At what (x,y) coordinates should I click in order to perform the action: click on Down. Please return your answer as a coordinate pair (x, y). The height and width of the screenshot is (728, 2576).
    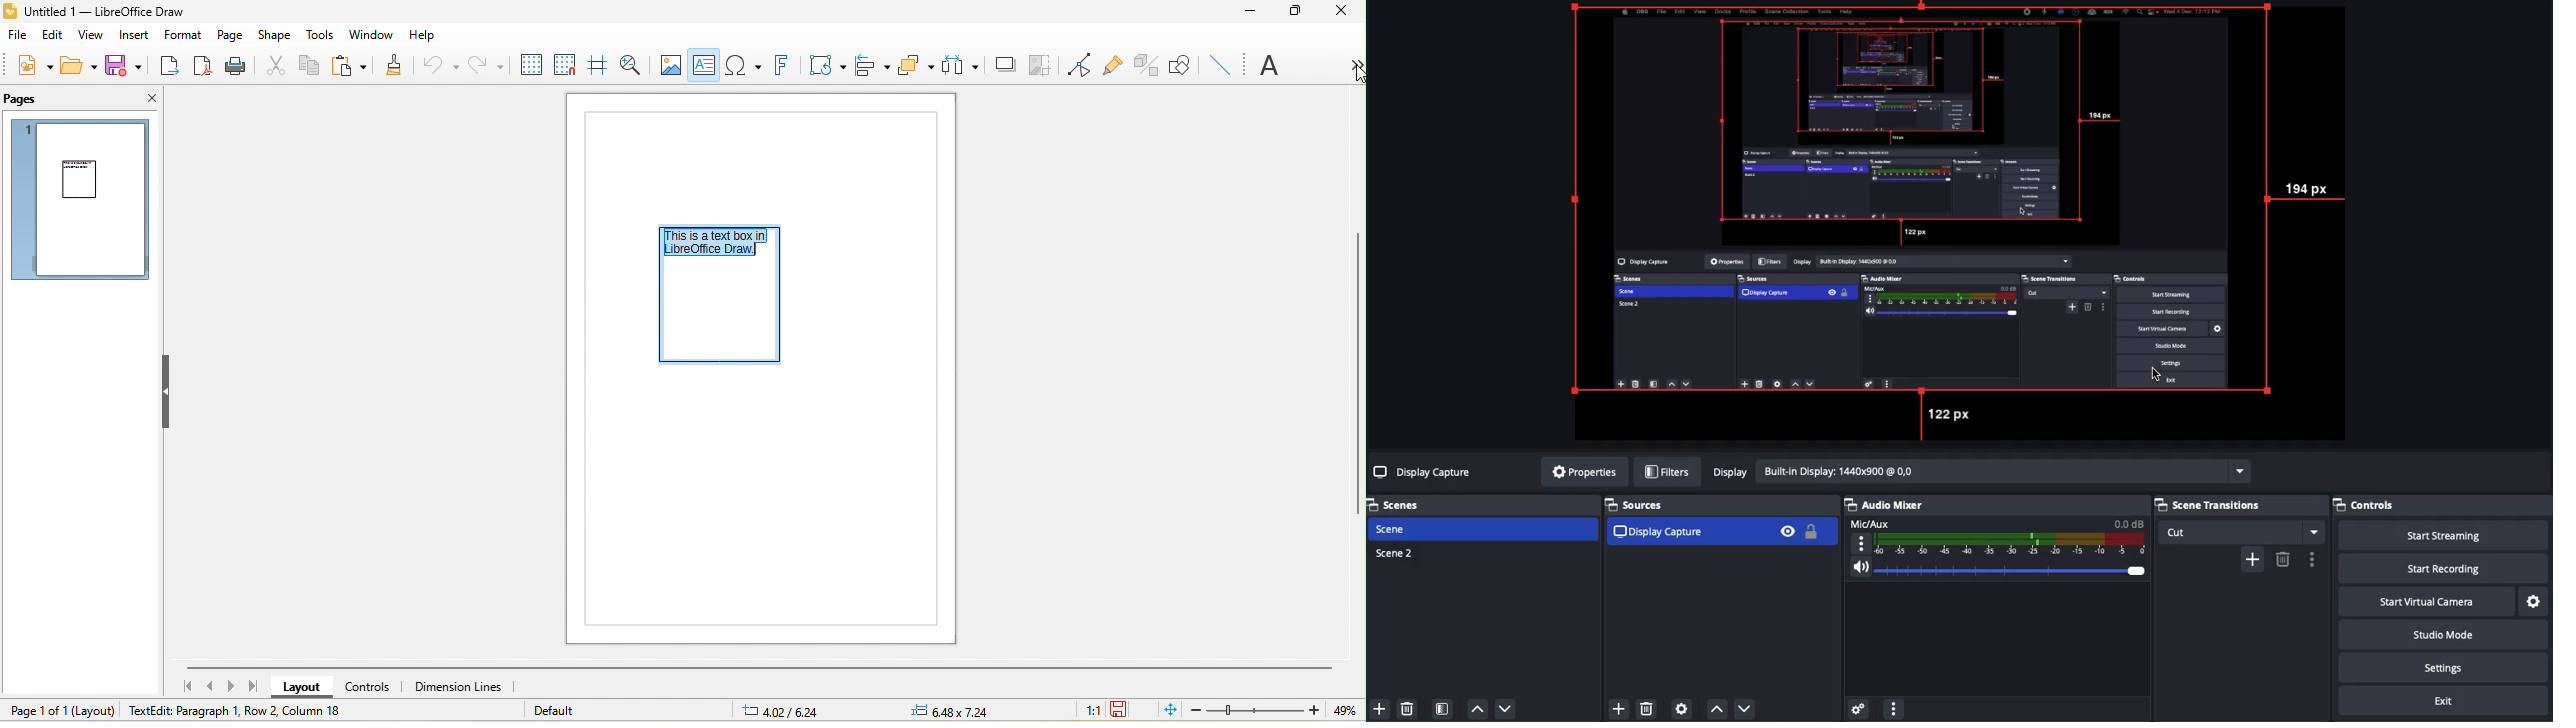
    Looking at the image, I should click on (1746, 706).